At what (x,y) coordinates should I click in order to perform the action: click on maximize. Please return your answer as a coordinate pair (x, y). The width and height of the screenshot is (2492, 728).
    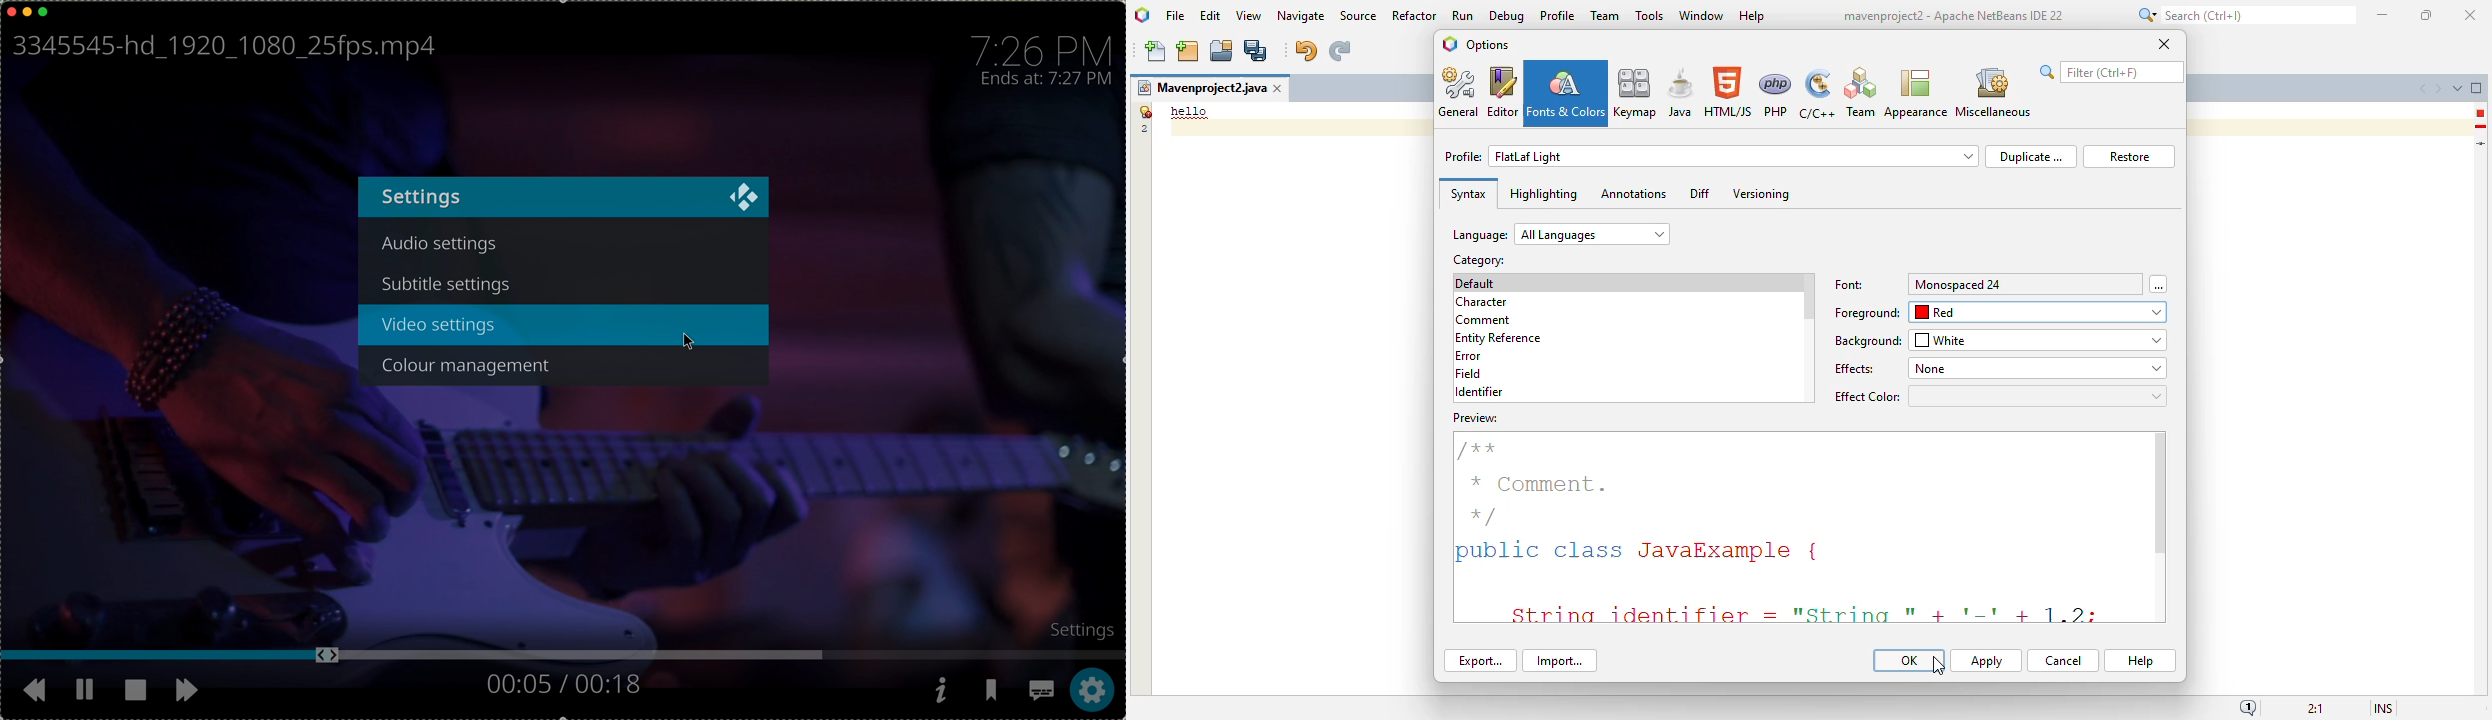
    Looking at the image, I should click on (2425, 15).